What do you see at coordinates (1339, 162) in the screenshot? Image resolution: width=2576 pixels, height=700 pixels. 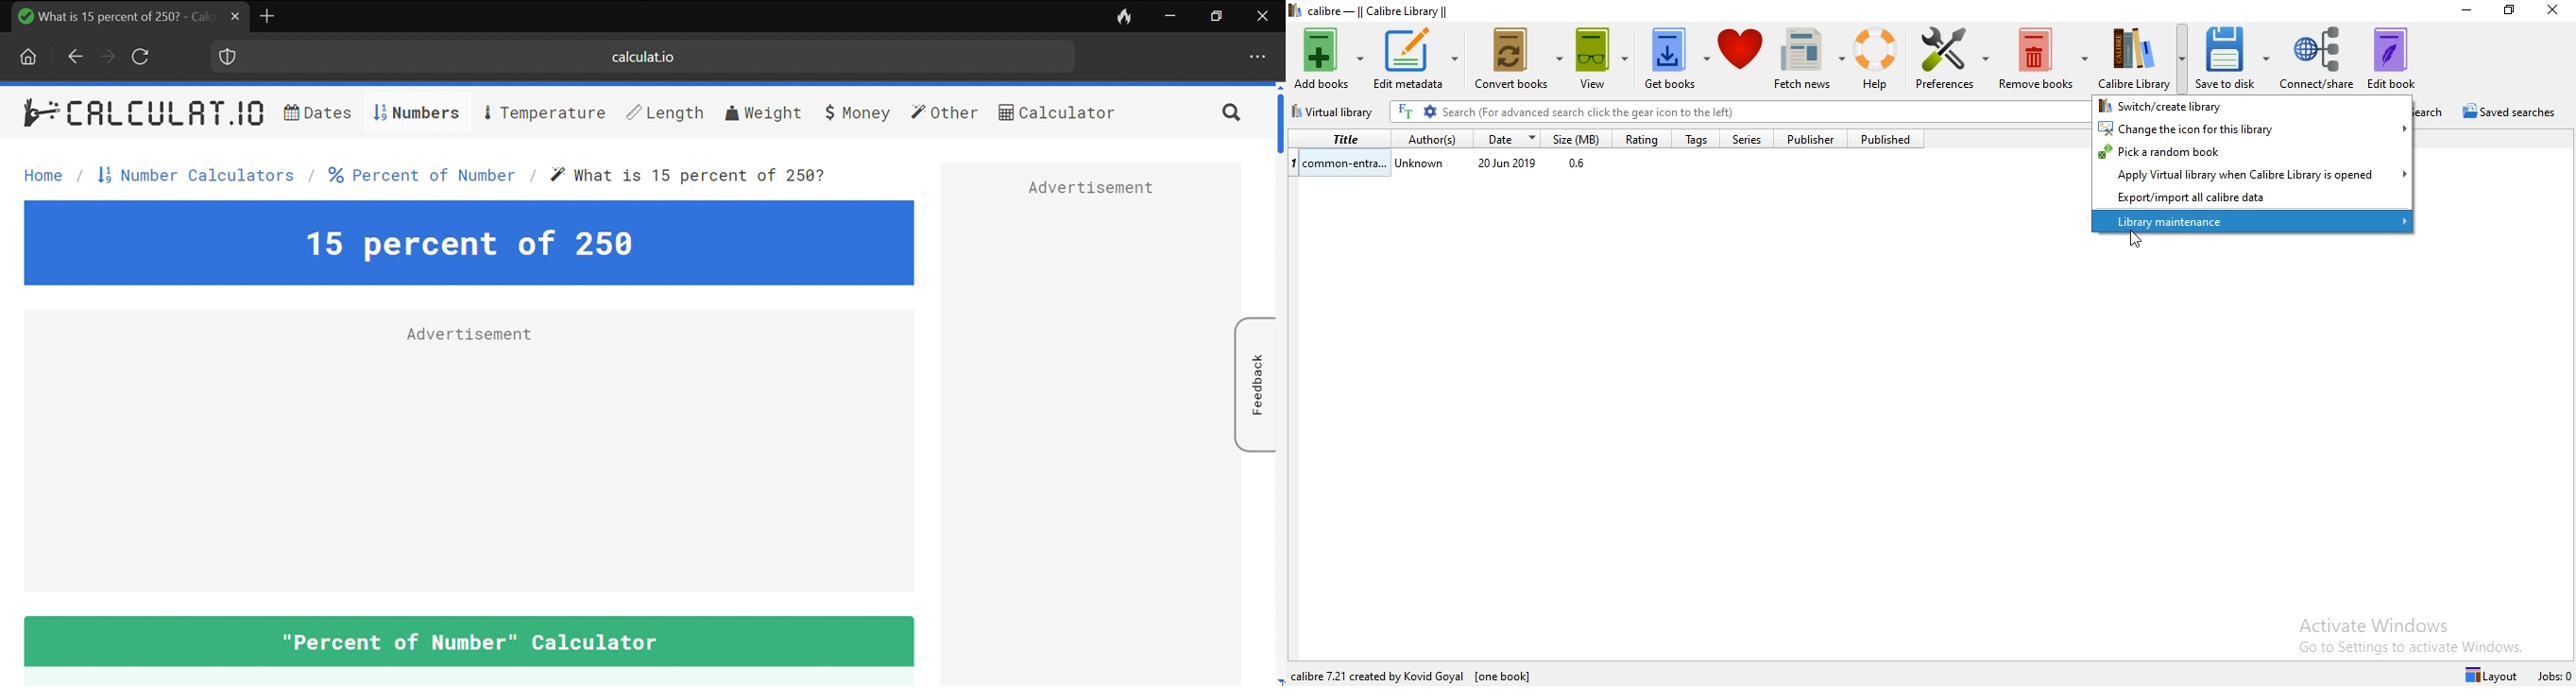 I see `common-entra...` at bounding box center [1339, 162].